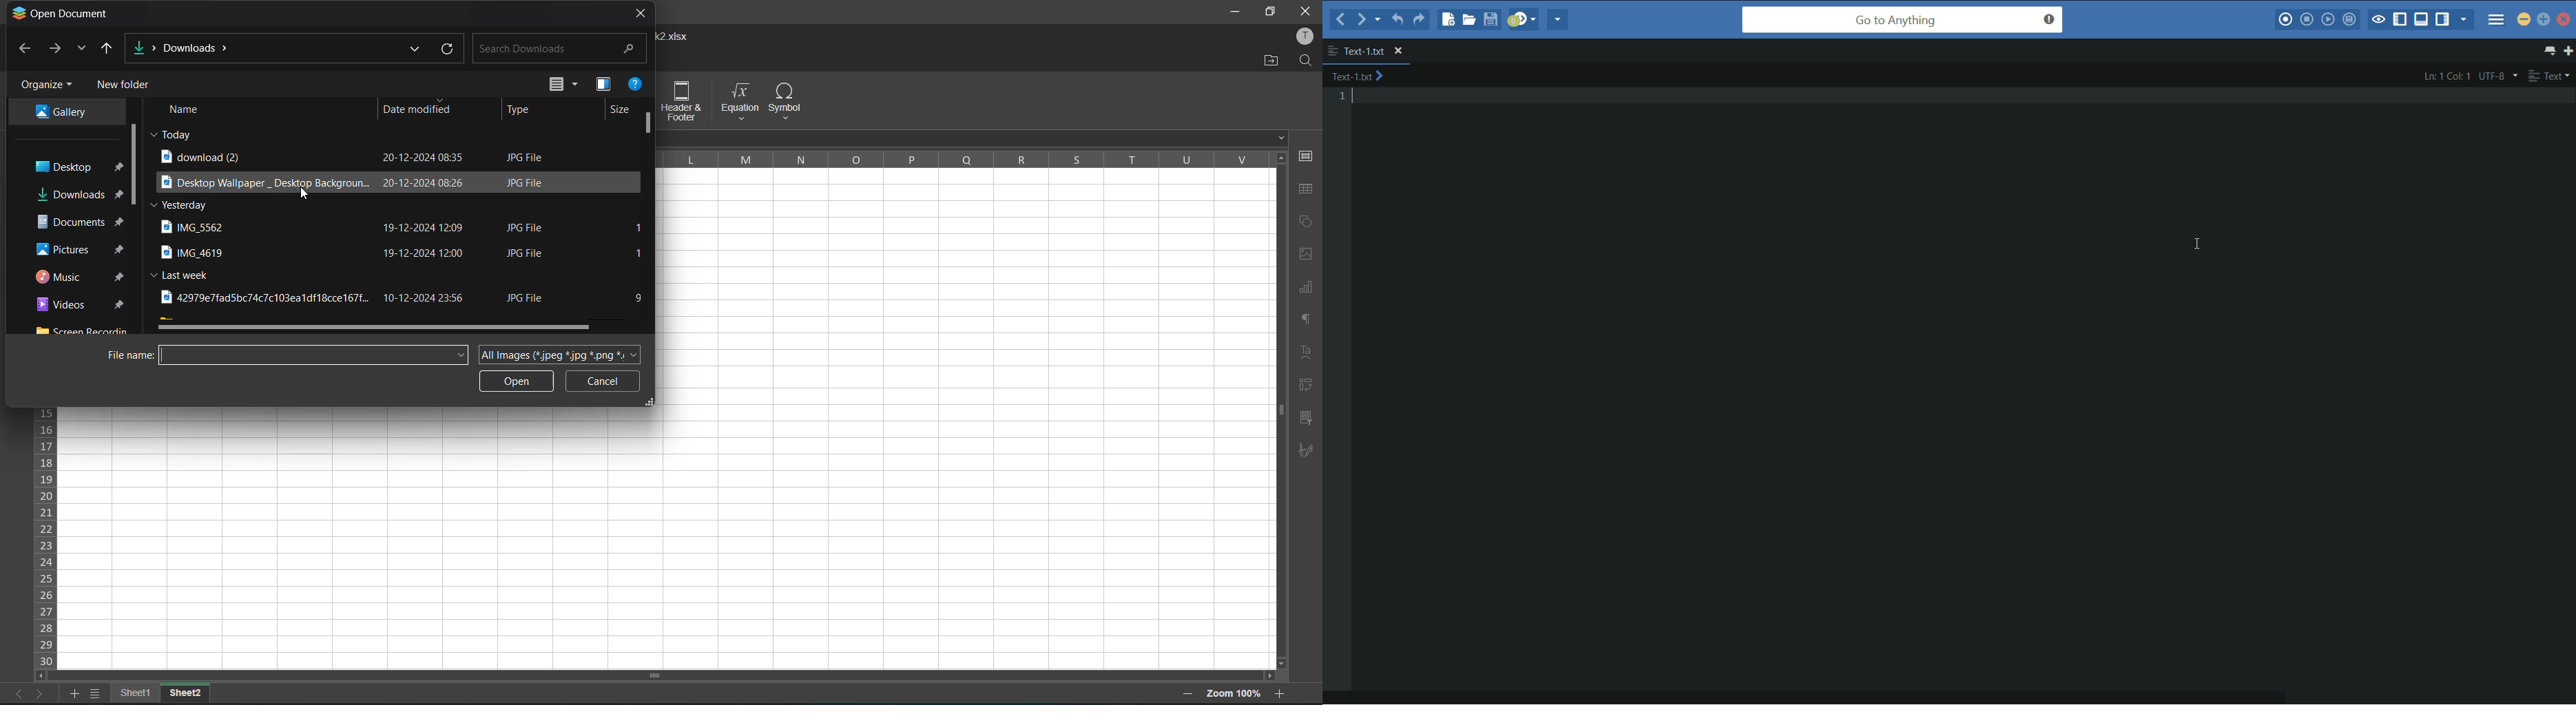 The height and width of the screenshot is (728, 2576). Describe the element at coordinates (1489, 21) in the screenshot. I see `save file` at that location.